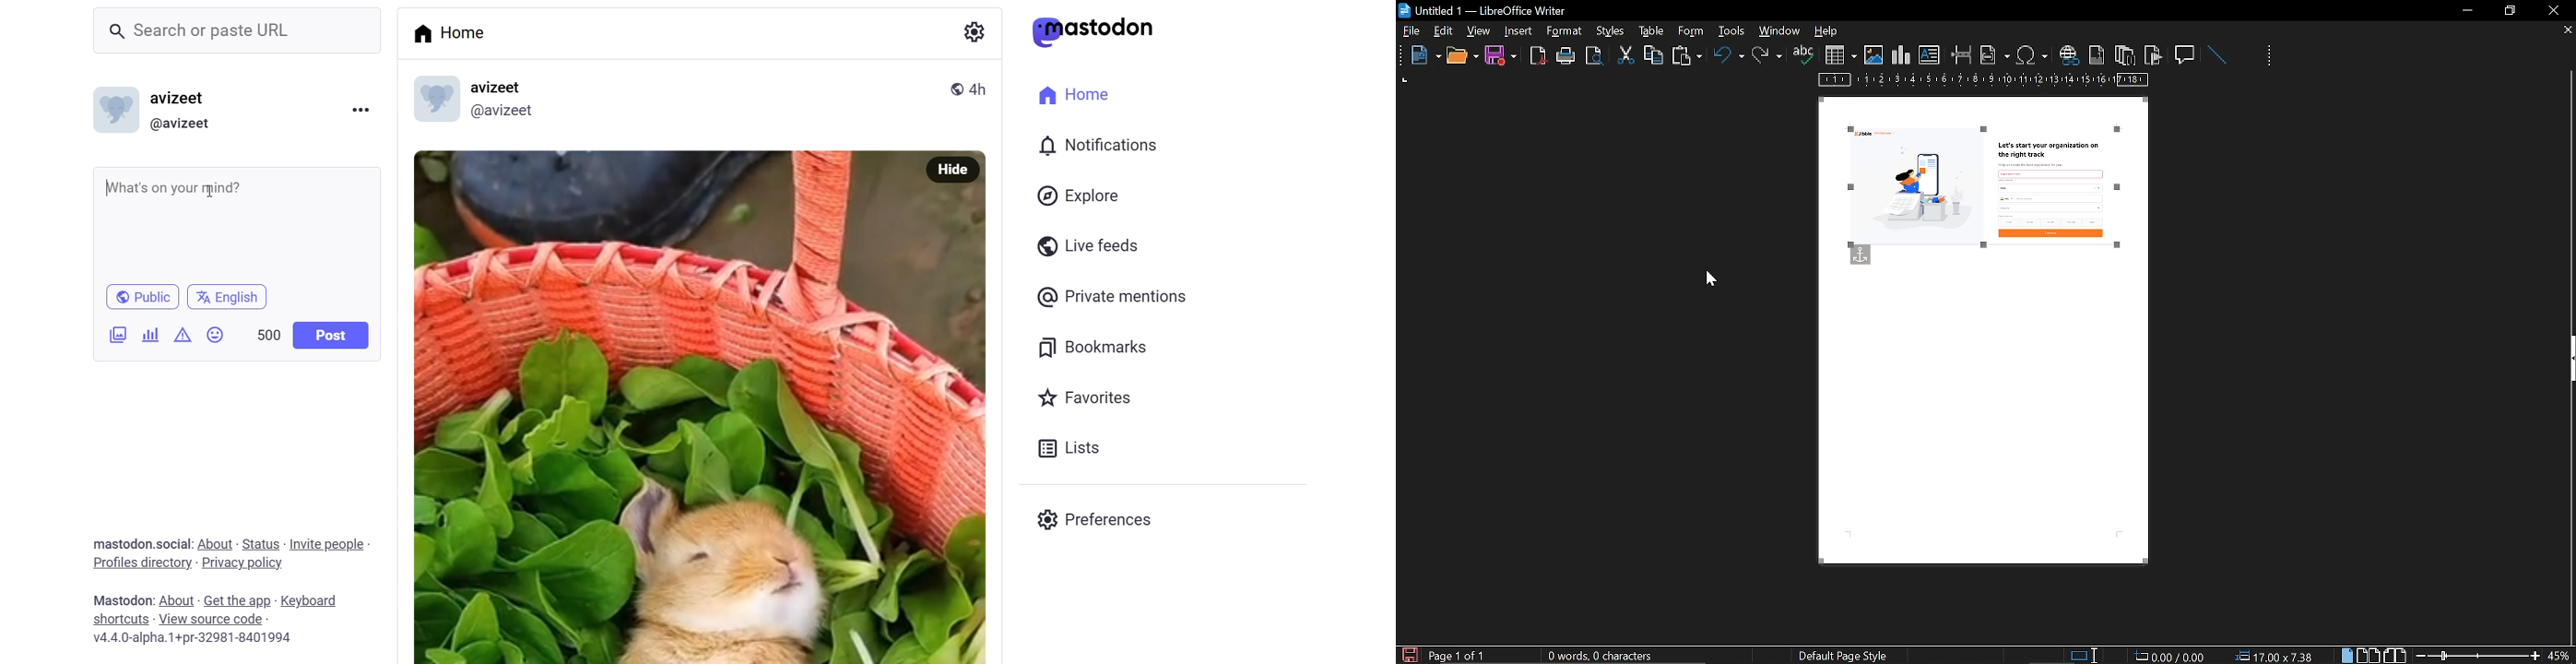  I want to click on current page, so click(1458, 656).